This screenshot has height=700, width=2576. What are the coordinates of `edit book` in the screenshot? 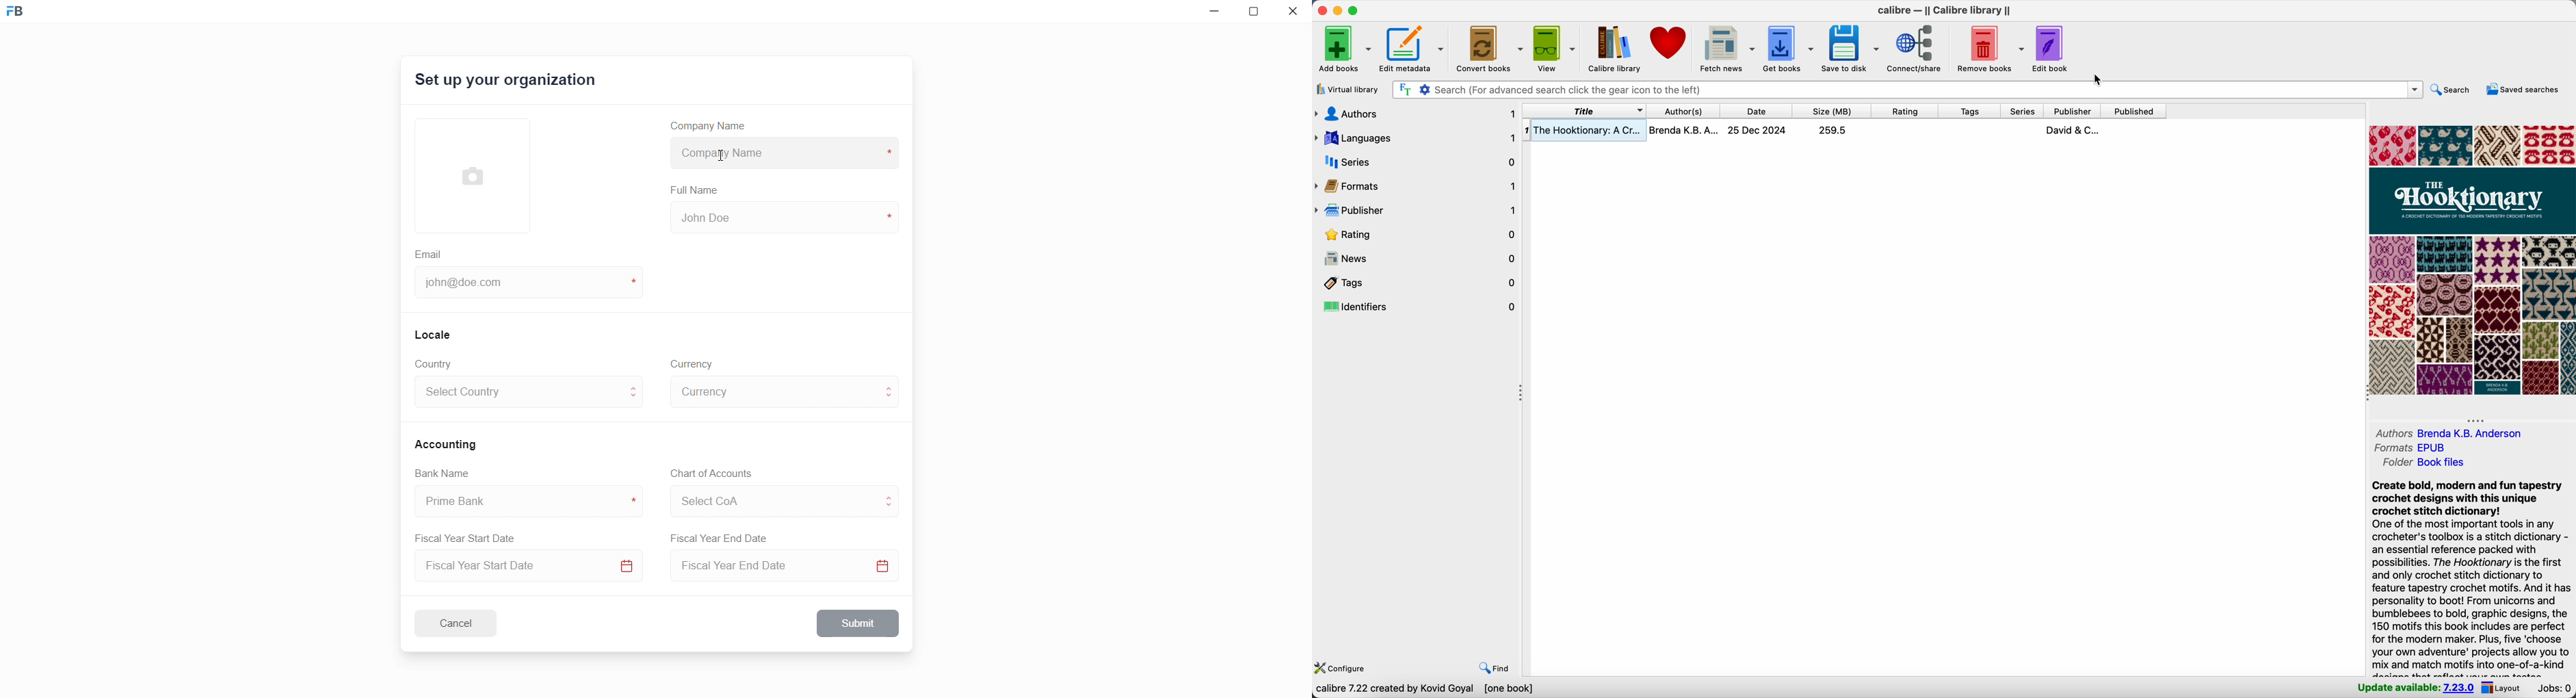 It's located at (2053, 49).